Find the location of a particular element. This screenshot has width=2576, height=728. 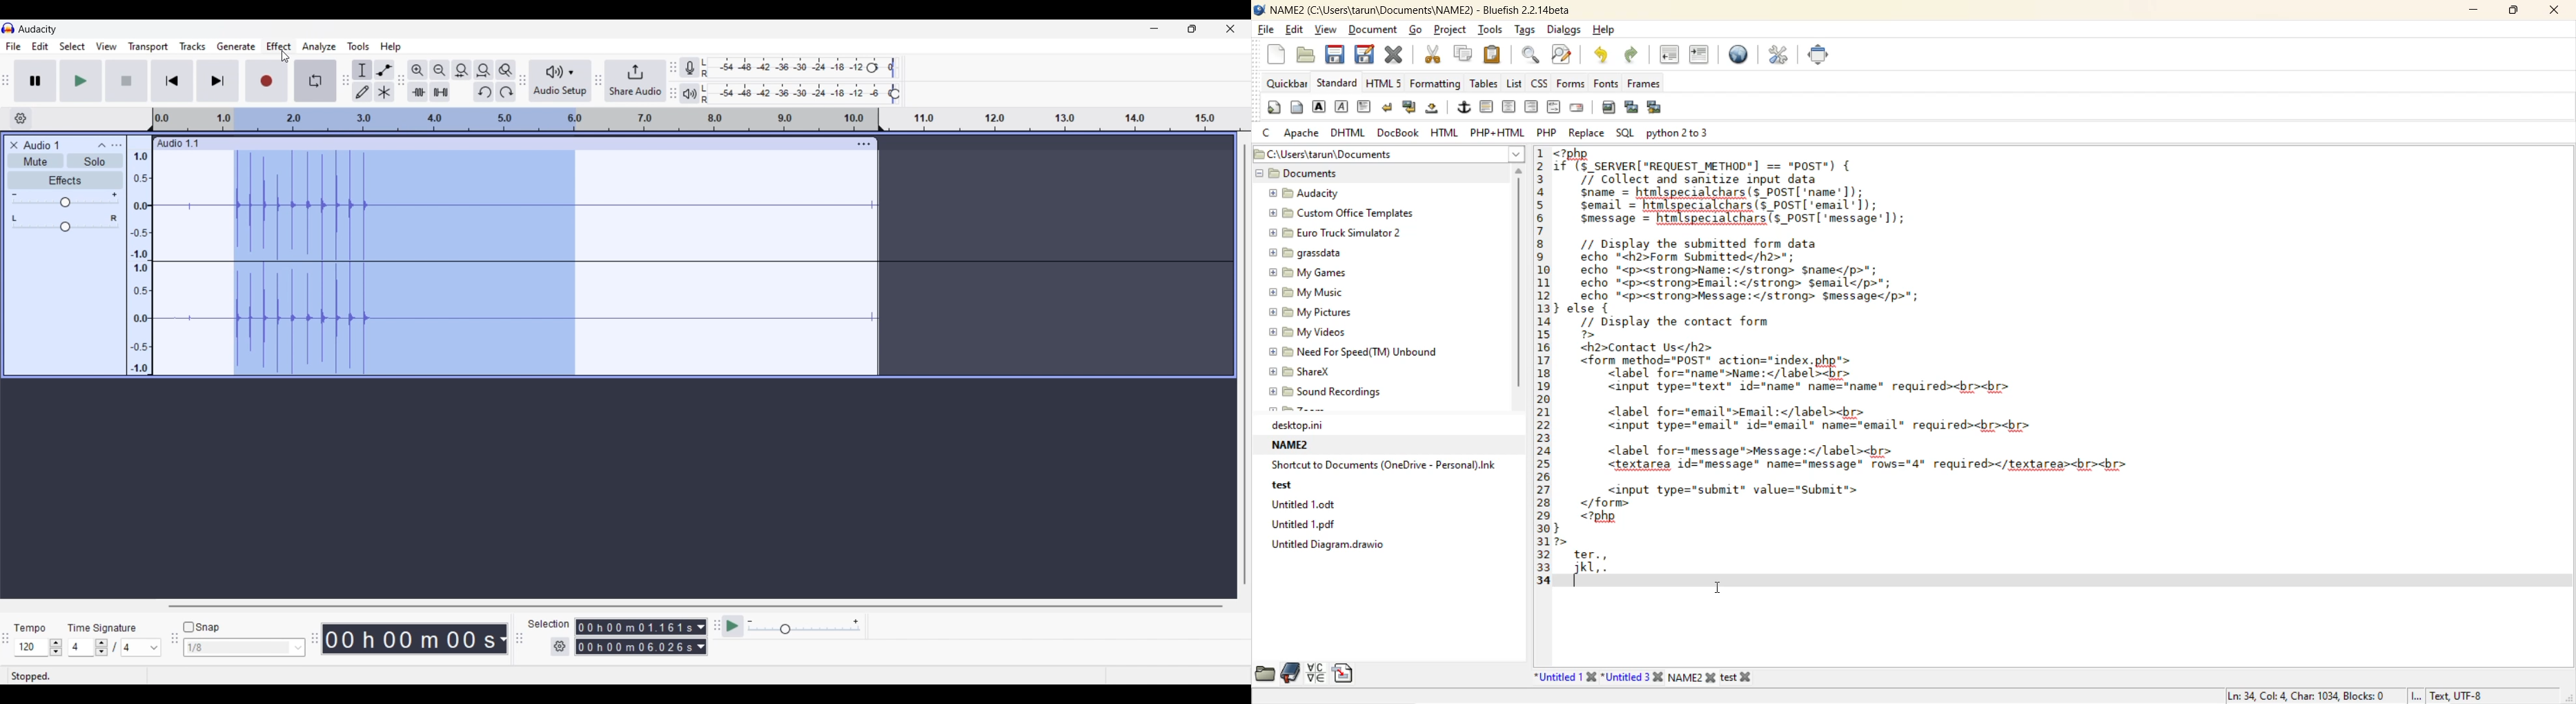

document is located at coordinates (1376, 31).